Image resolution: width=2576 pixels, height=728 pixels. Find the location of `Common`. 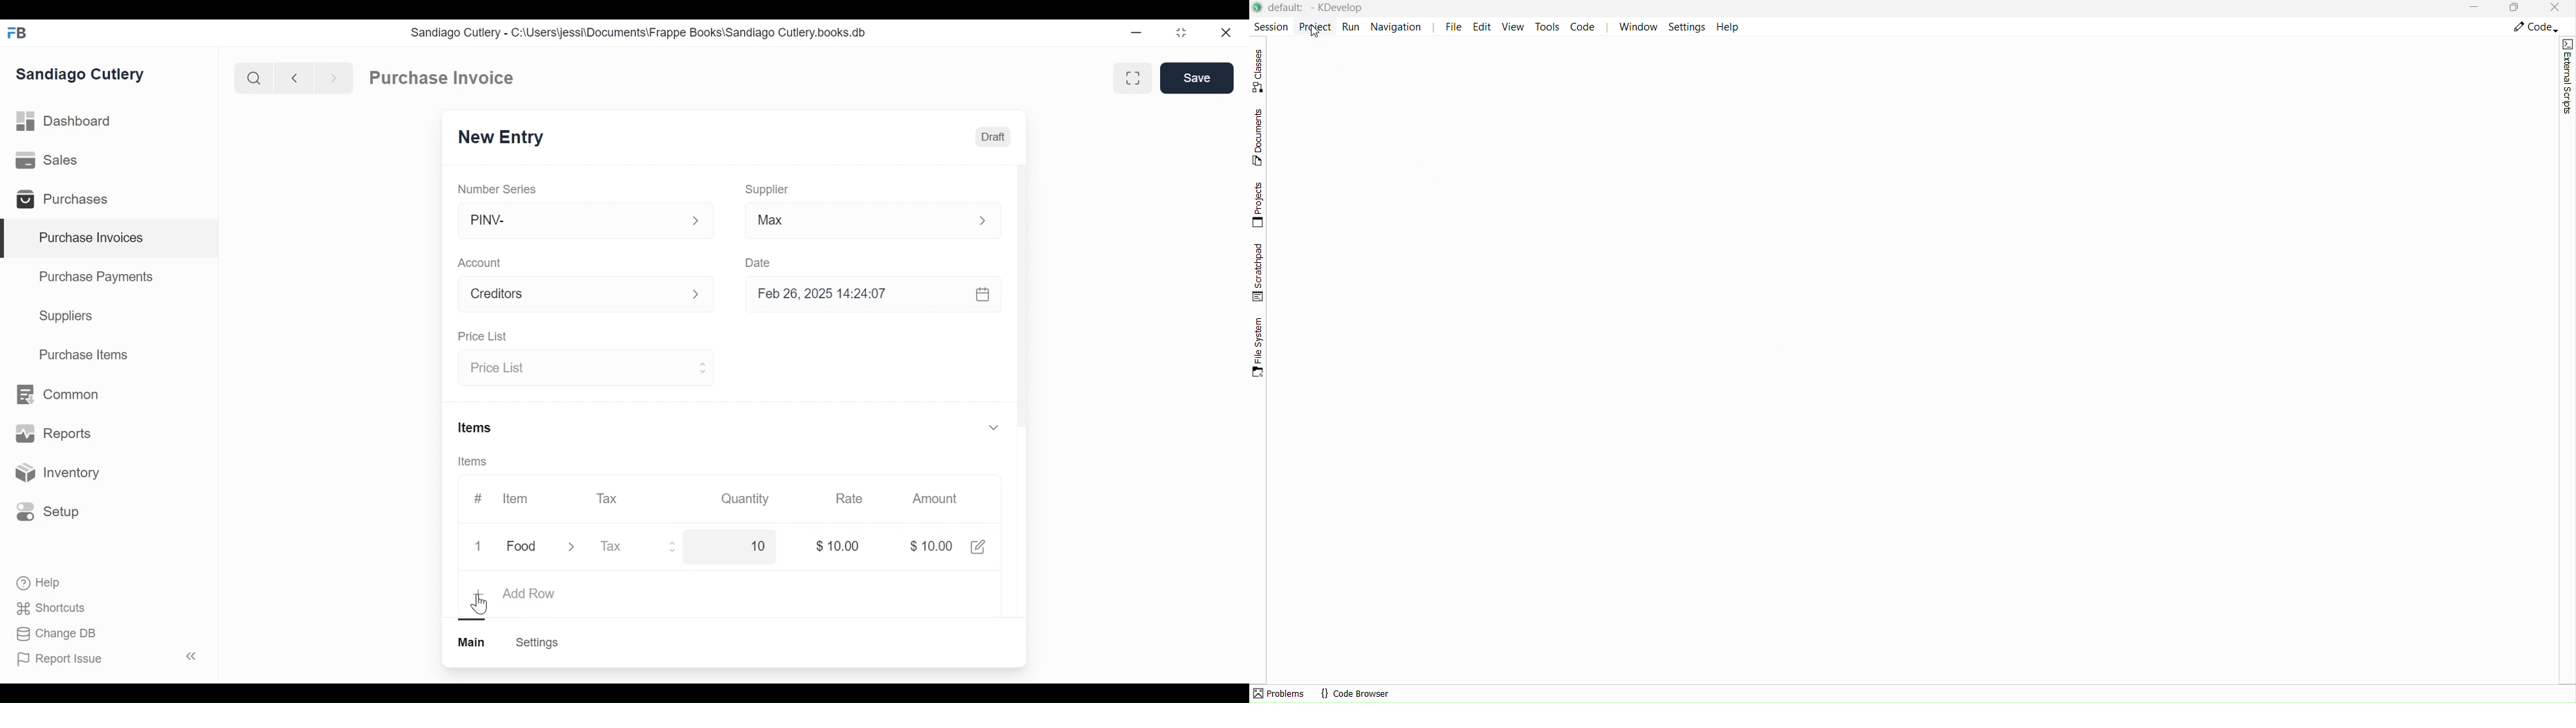

Common is located at coordinates (56, 394).